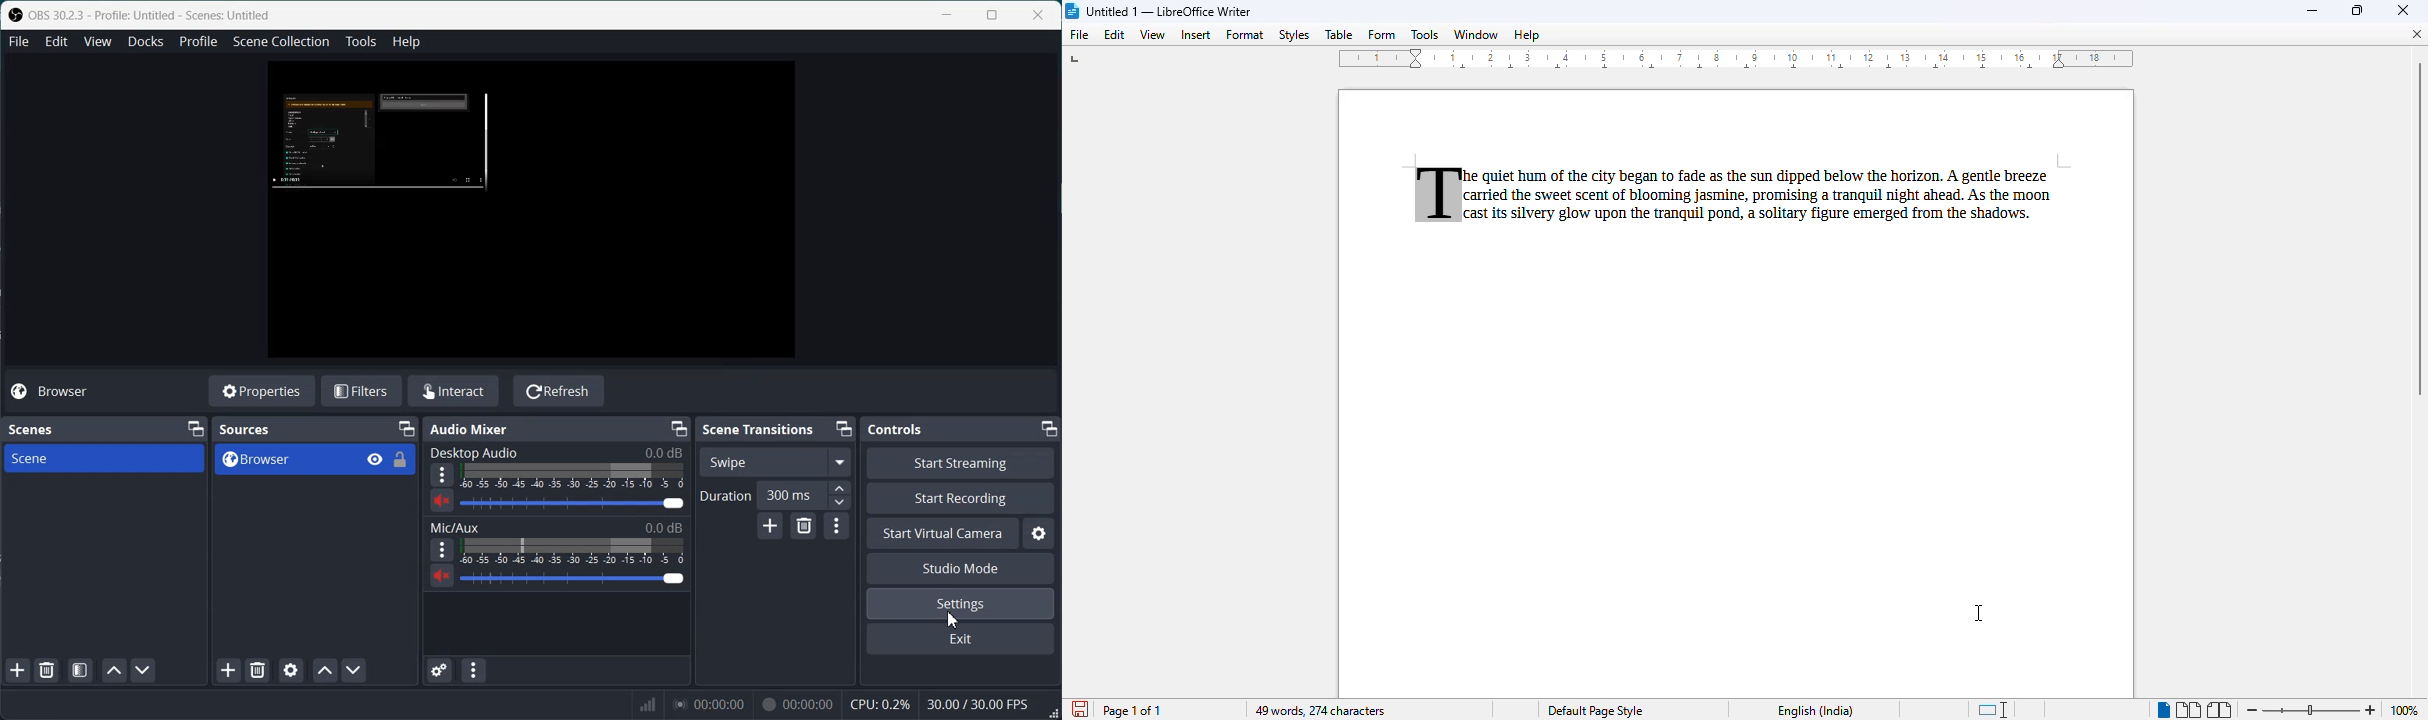 This screenshot has height=728, width=2436. I want to click on Browser, so click(284, 459).